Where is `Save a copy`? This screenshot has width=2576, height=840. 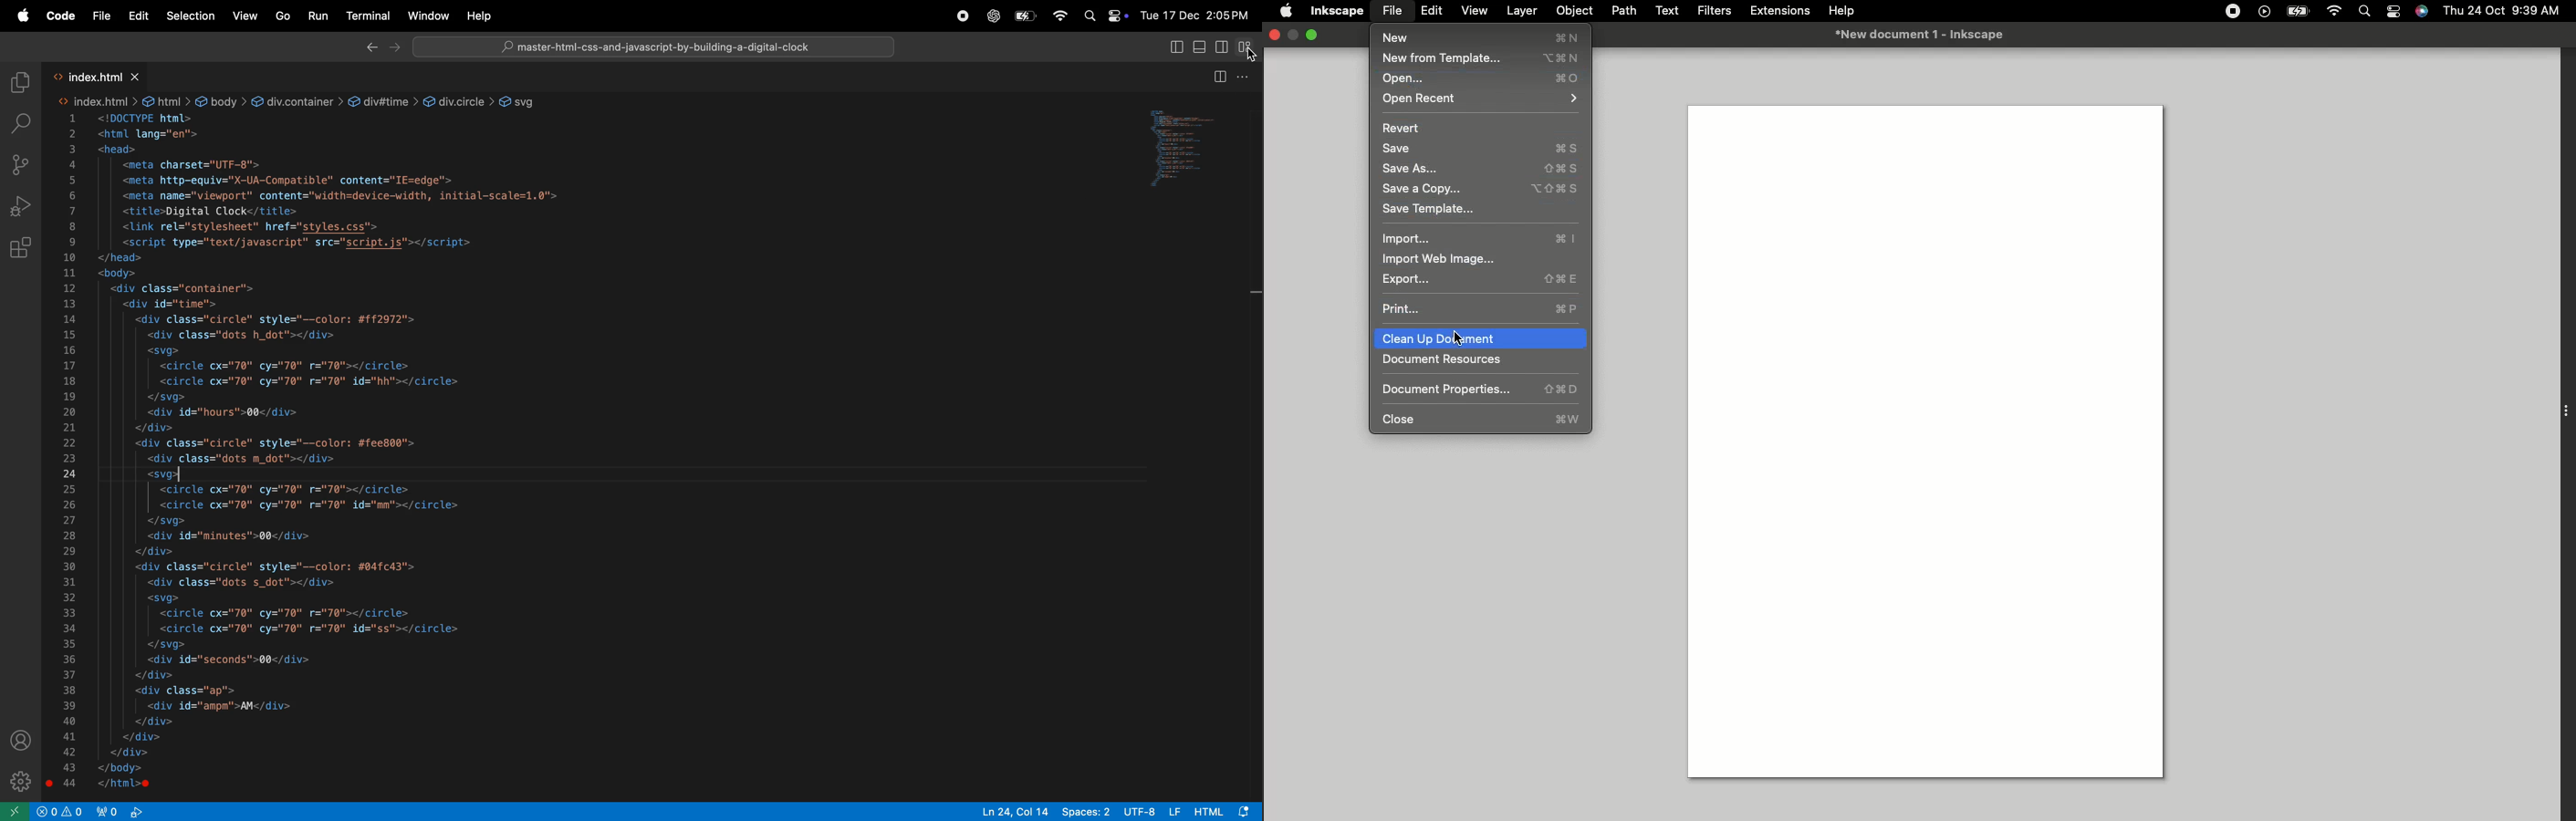
Save a copy is located at coordinates (1483, 190).